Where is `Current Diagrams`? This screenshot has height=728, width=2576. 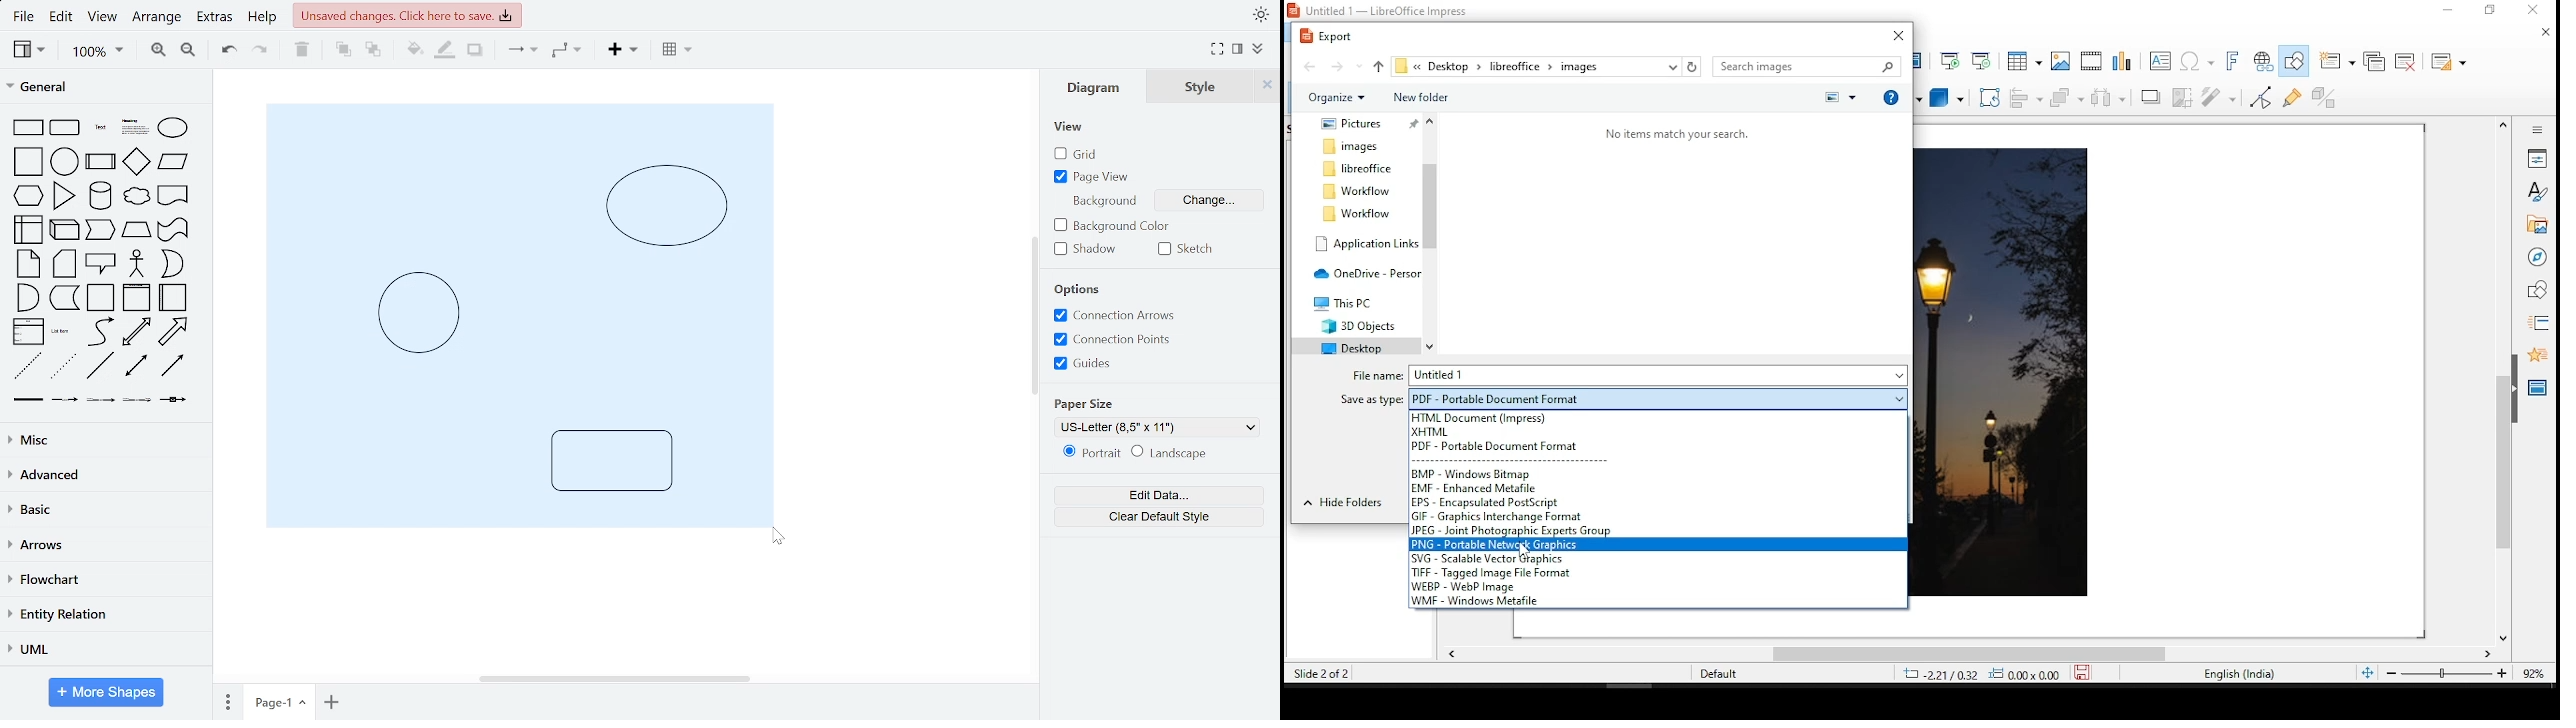 Current Diagrams is located at coordinates (518, 312).